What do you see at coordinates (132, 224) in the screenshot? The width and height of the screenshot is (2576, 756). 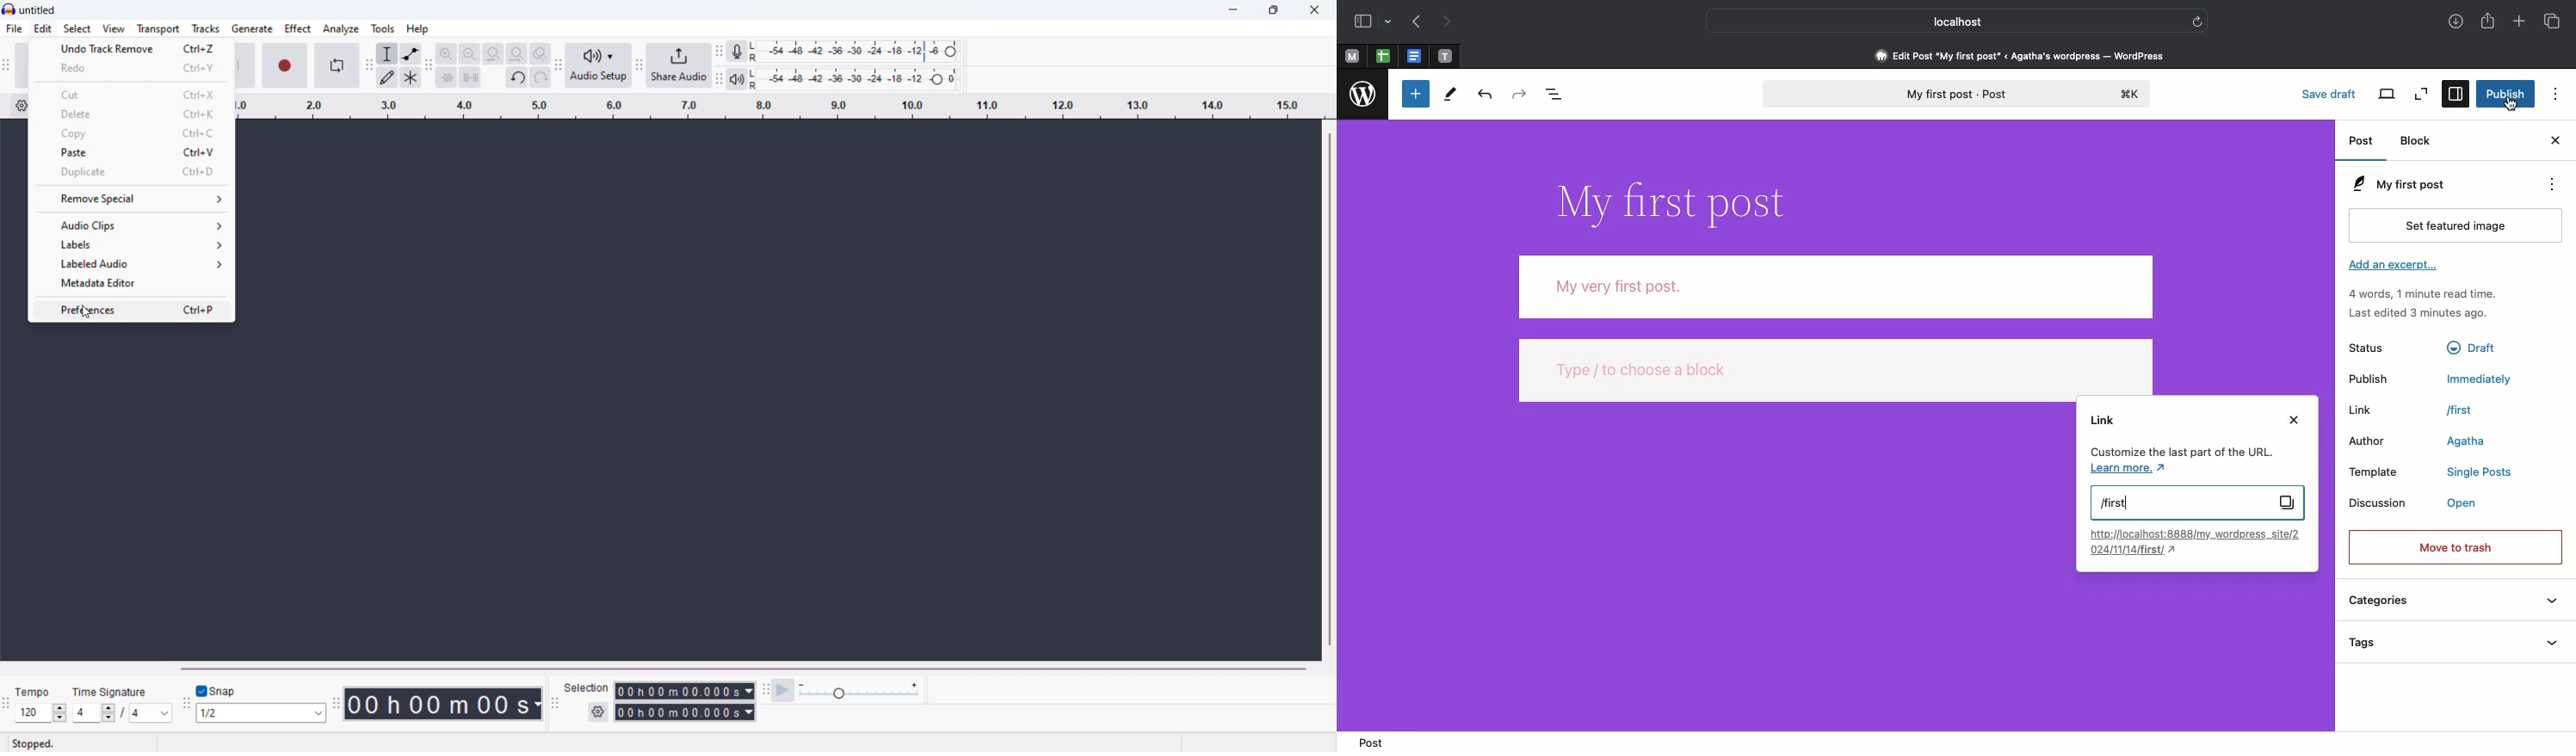 I see `audio clips` at bounding box center [132, 224].